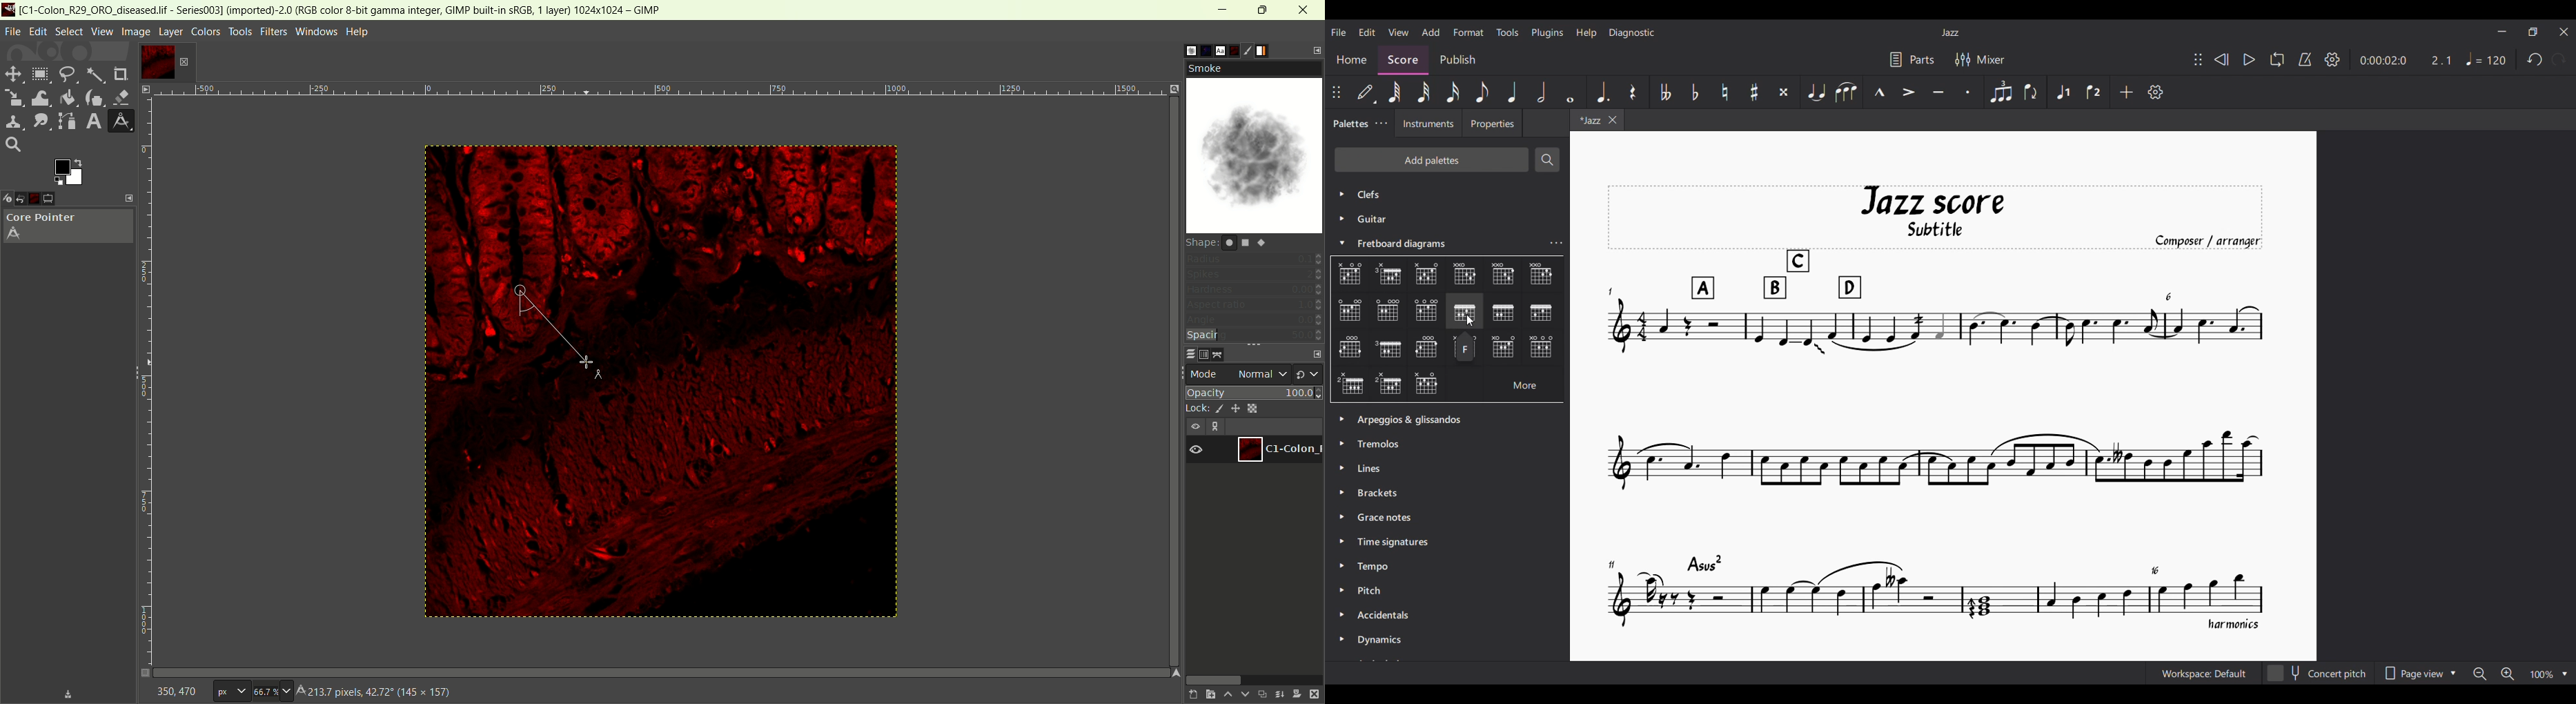 The width and height of the screenshot is (2576, 728). Describe the element at coordinates (1380, 592) in the screenshot. I see `Pitch` at that location.